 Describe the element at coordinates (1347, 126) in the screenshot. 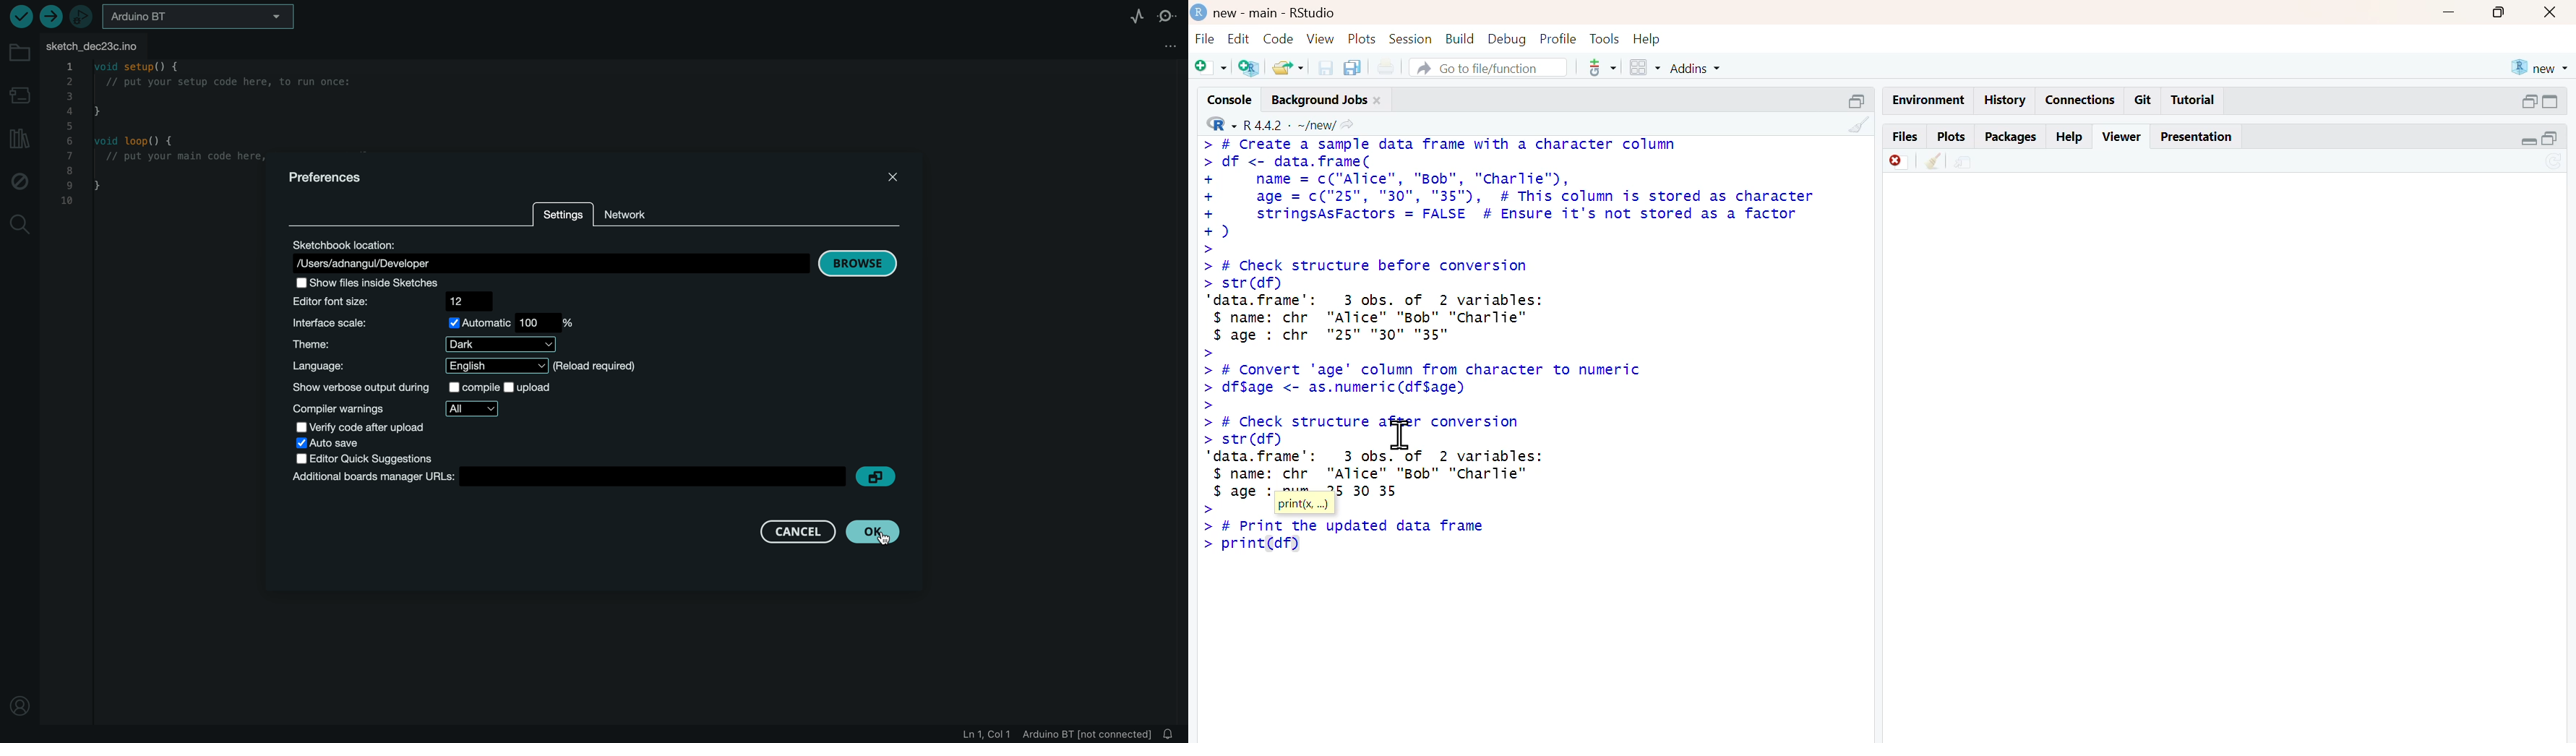

I see `share icon` at that location.